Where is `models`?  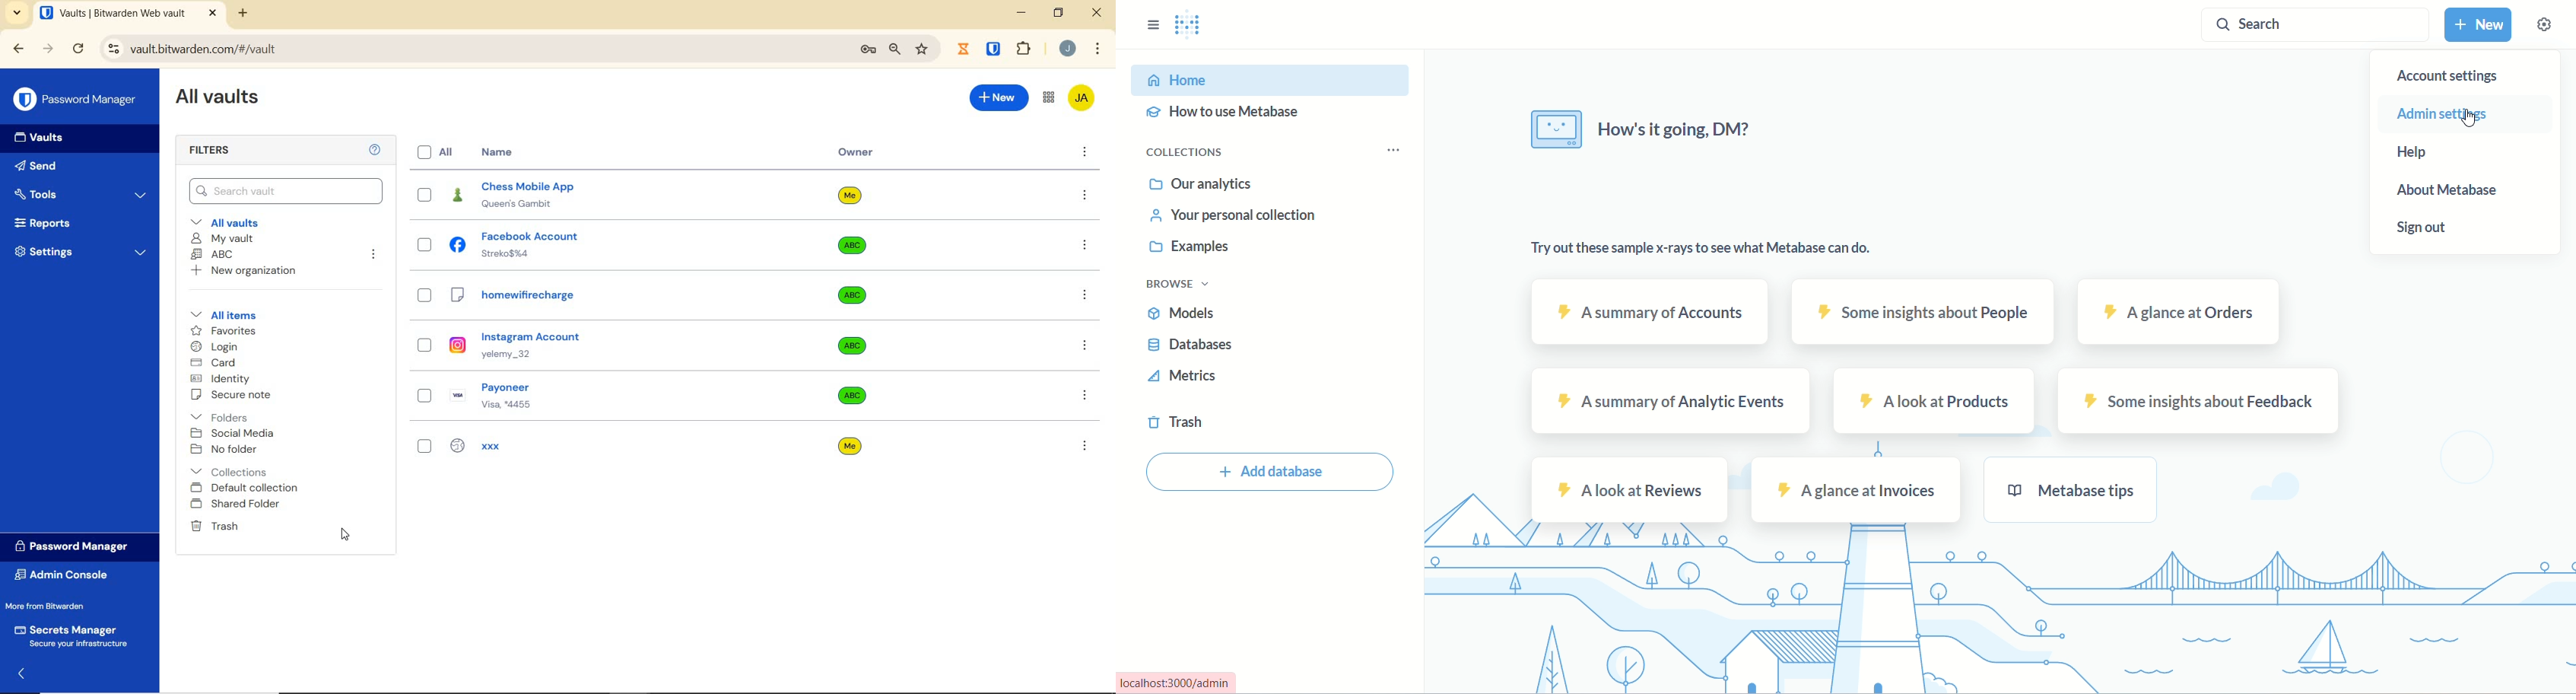
models is located at coordinates (1181, 312).